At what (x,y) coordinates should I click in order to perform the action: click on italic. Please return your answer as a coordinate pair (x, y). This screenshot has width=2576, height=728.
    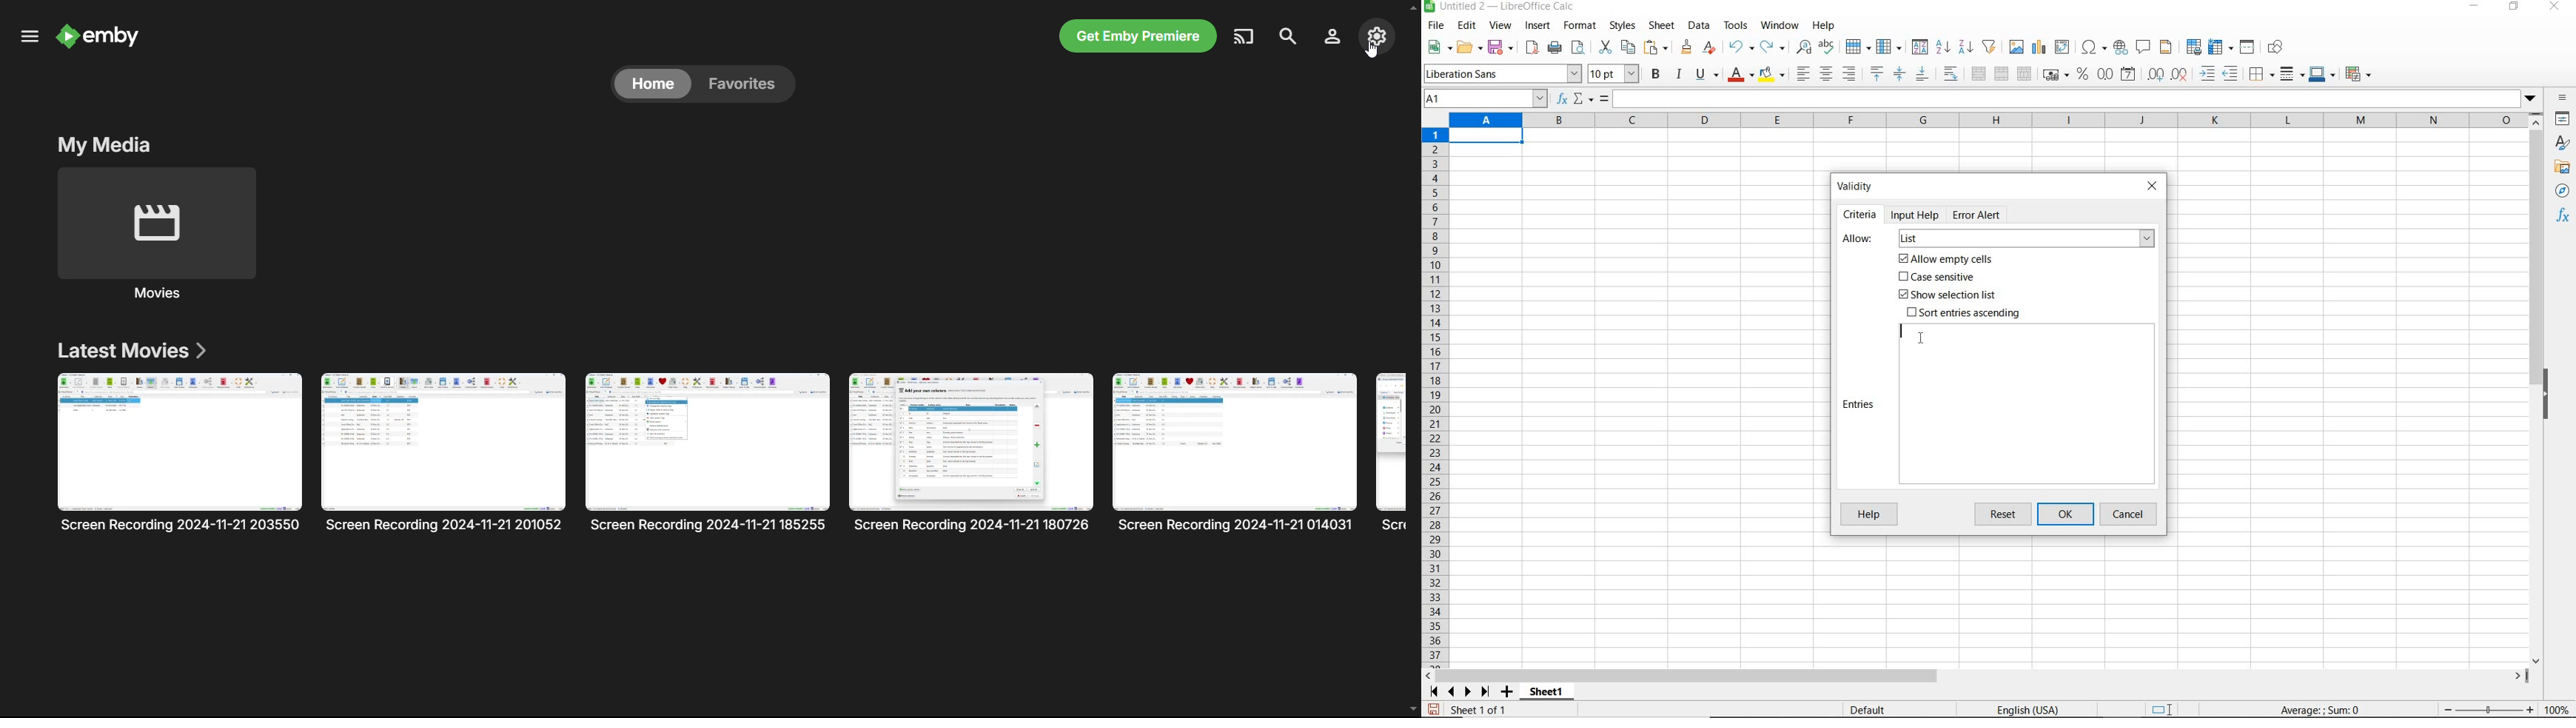
    Looking at the image, I should click on (1678, 74).